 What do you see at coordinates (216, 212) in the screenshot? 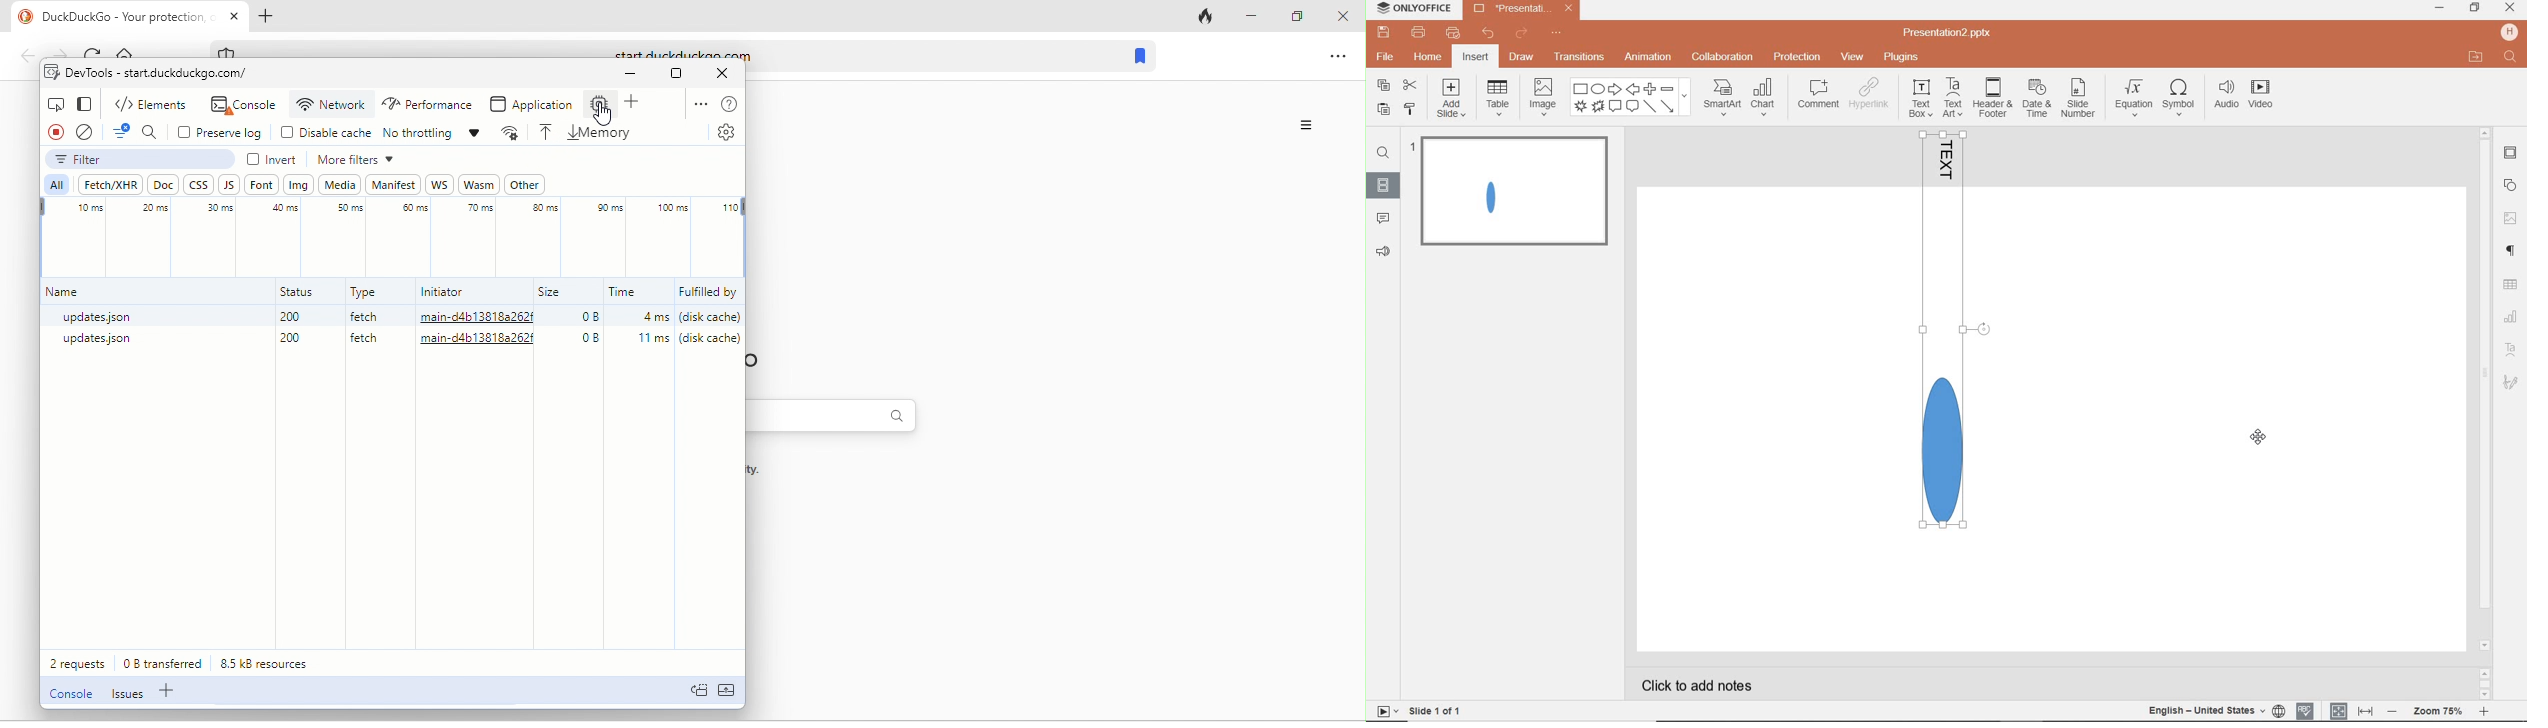
I see `30 ms` at bounding box center [216, 212].